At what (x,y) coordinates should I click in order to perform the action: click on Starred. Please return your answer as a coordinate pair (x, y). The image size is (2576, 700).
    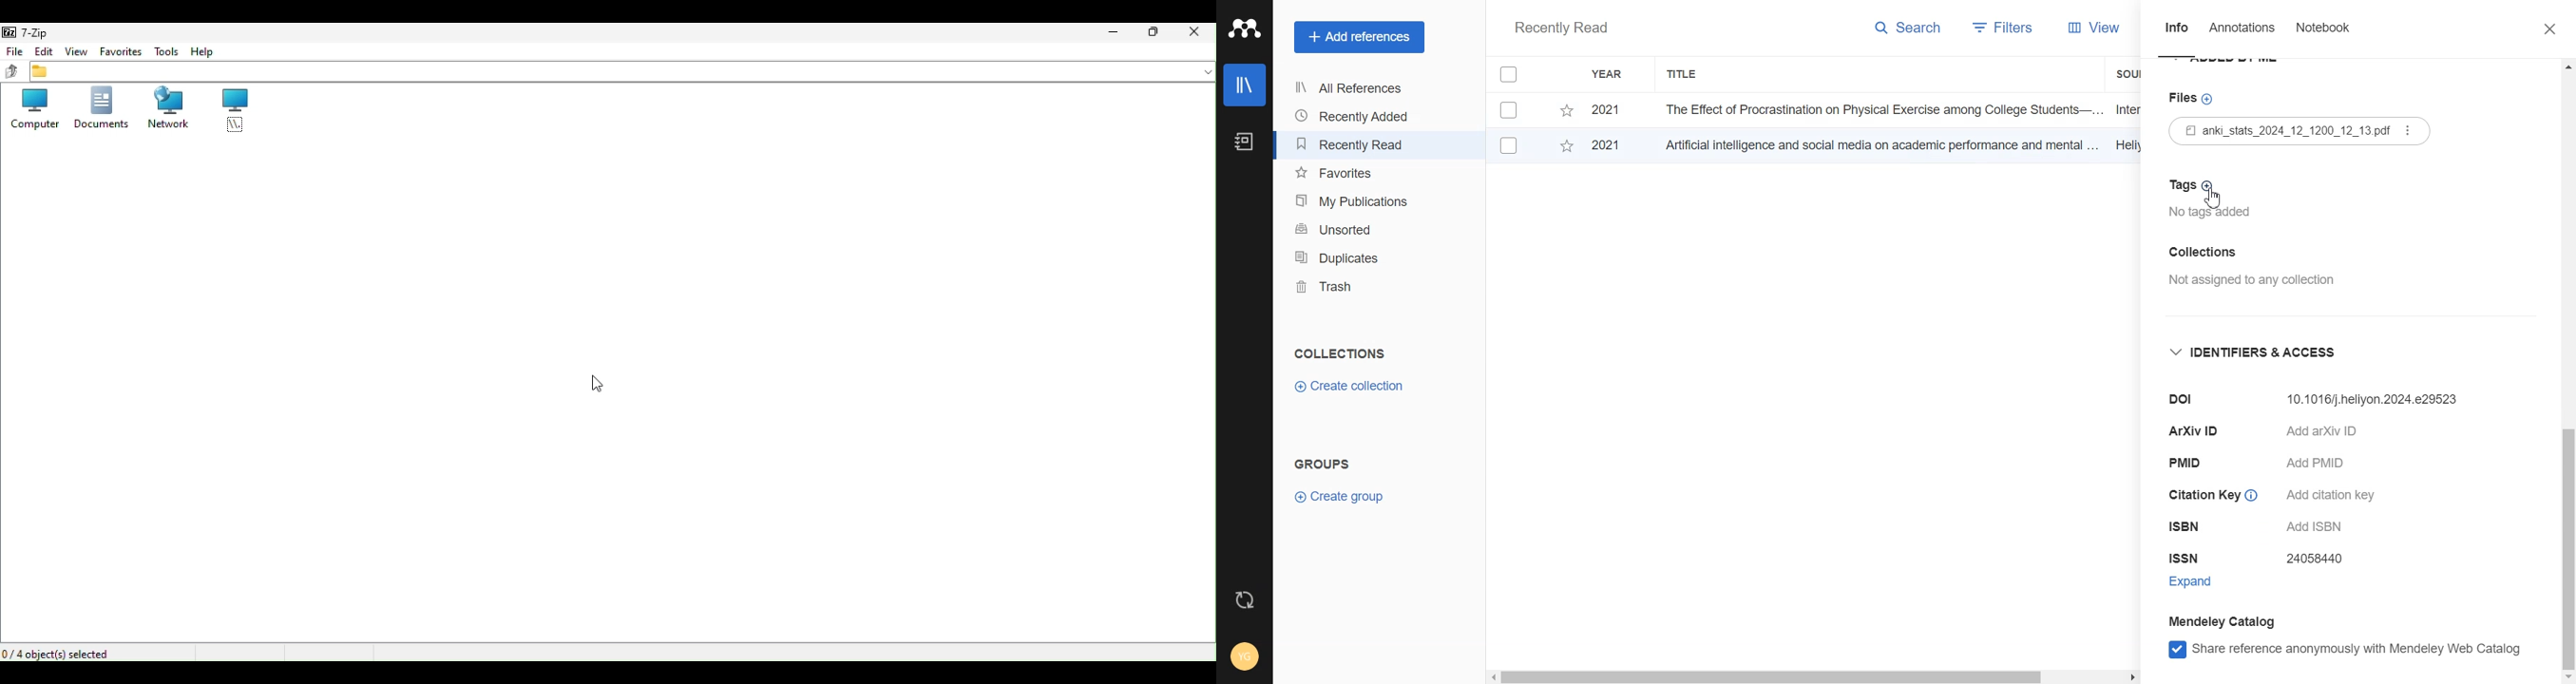
    Looking at the image, I should click on (1566, 110).